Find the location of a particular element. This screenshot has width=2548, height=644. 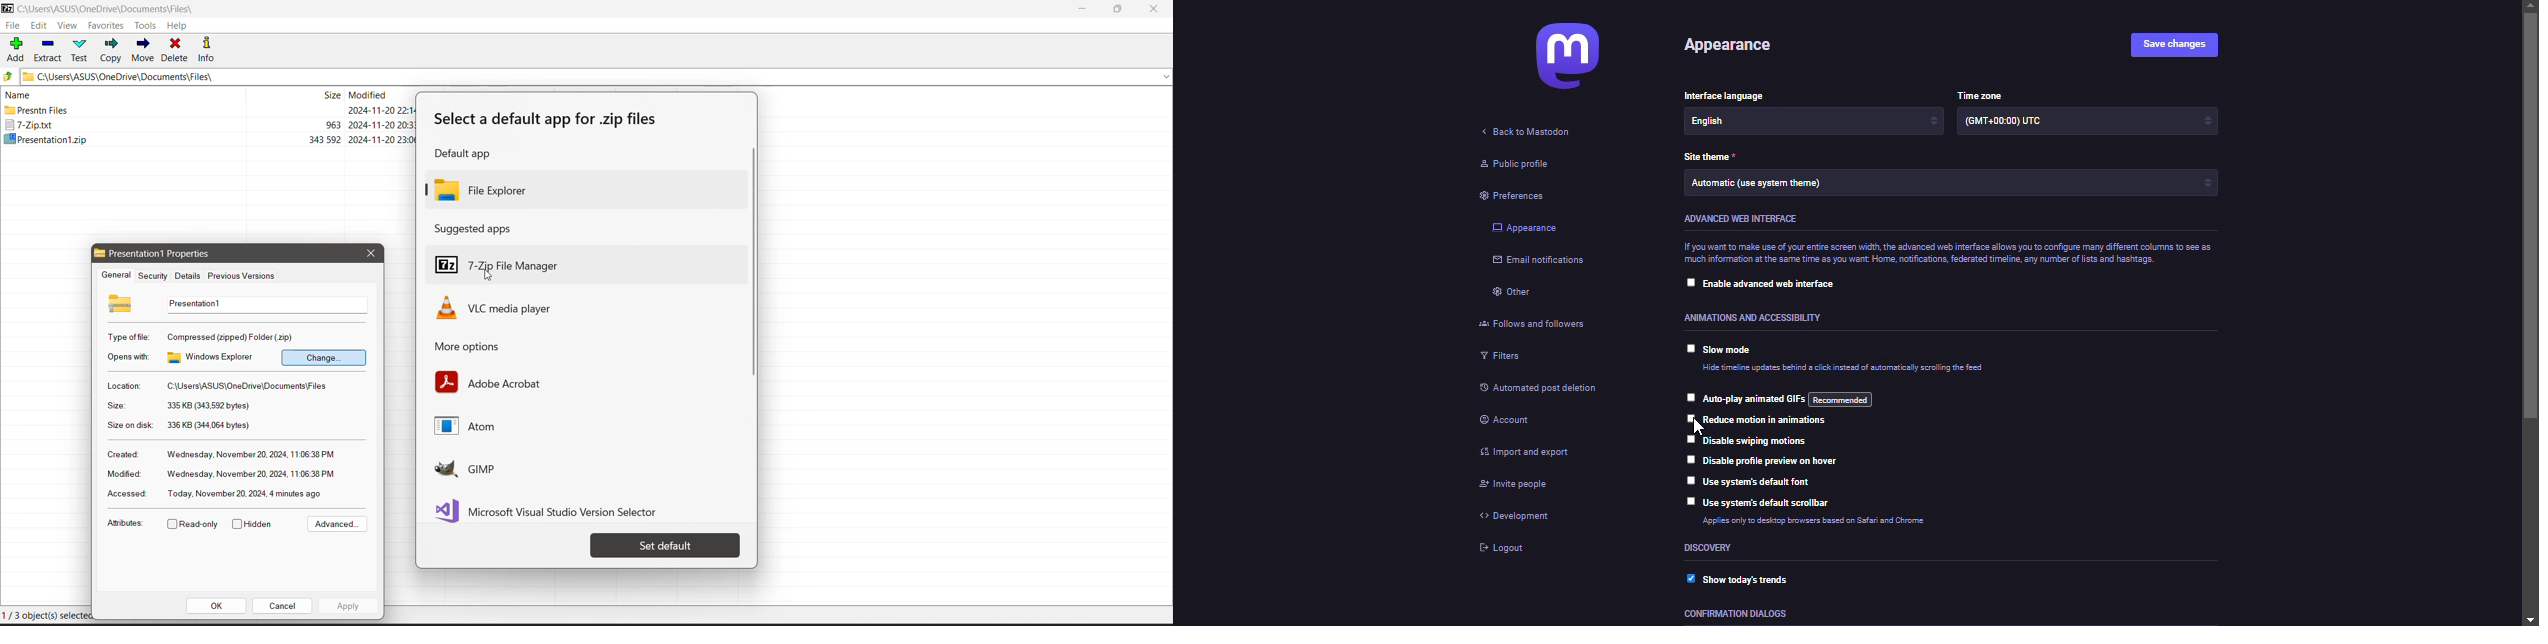

invite people is located at coordinates (1509, 487).